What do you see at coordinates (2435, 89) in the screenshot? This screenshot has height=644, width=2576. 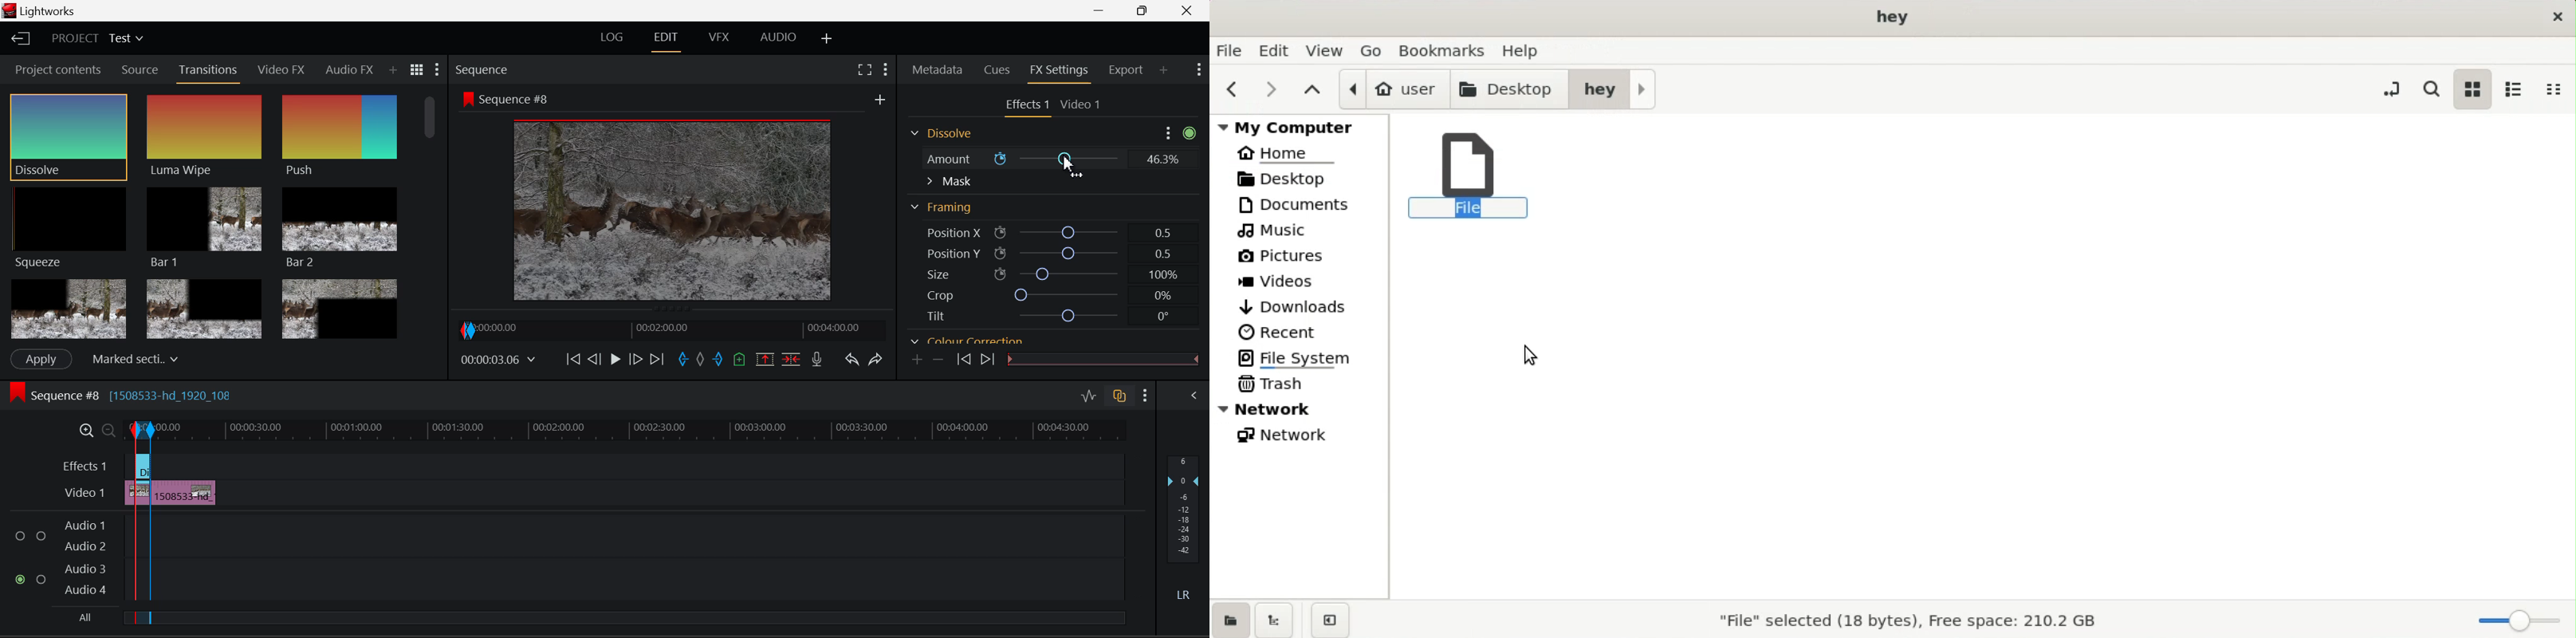 I see `search` at bounding box center [2435, 89].